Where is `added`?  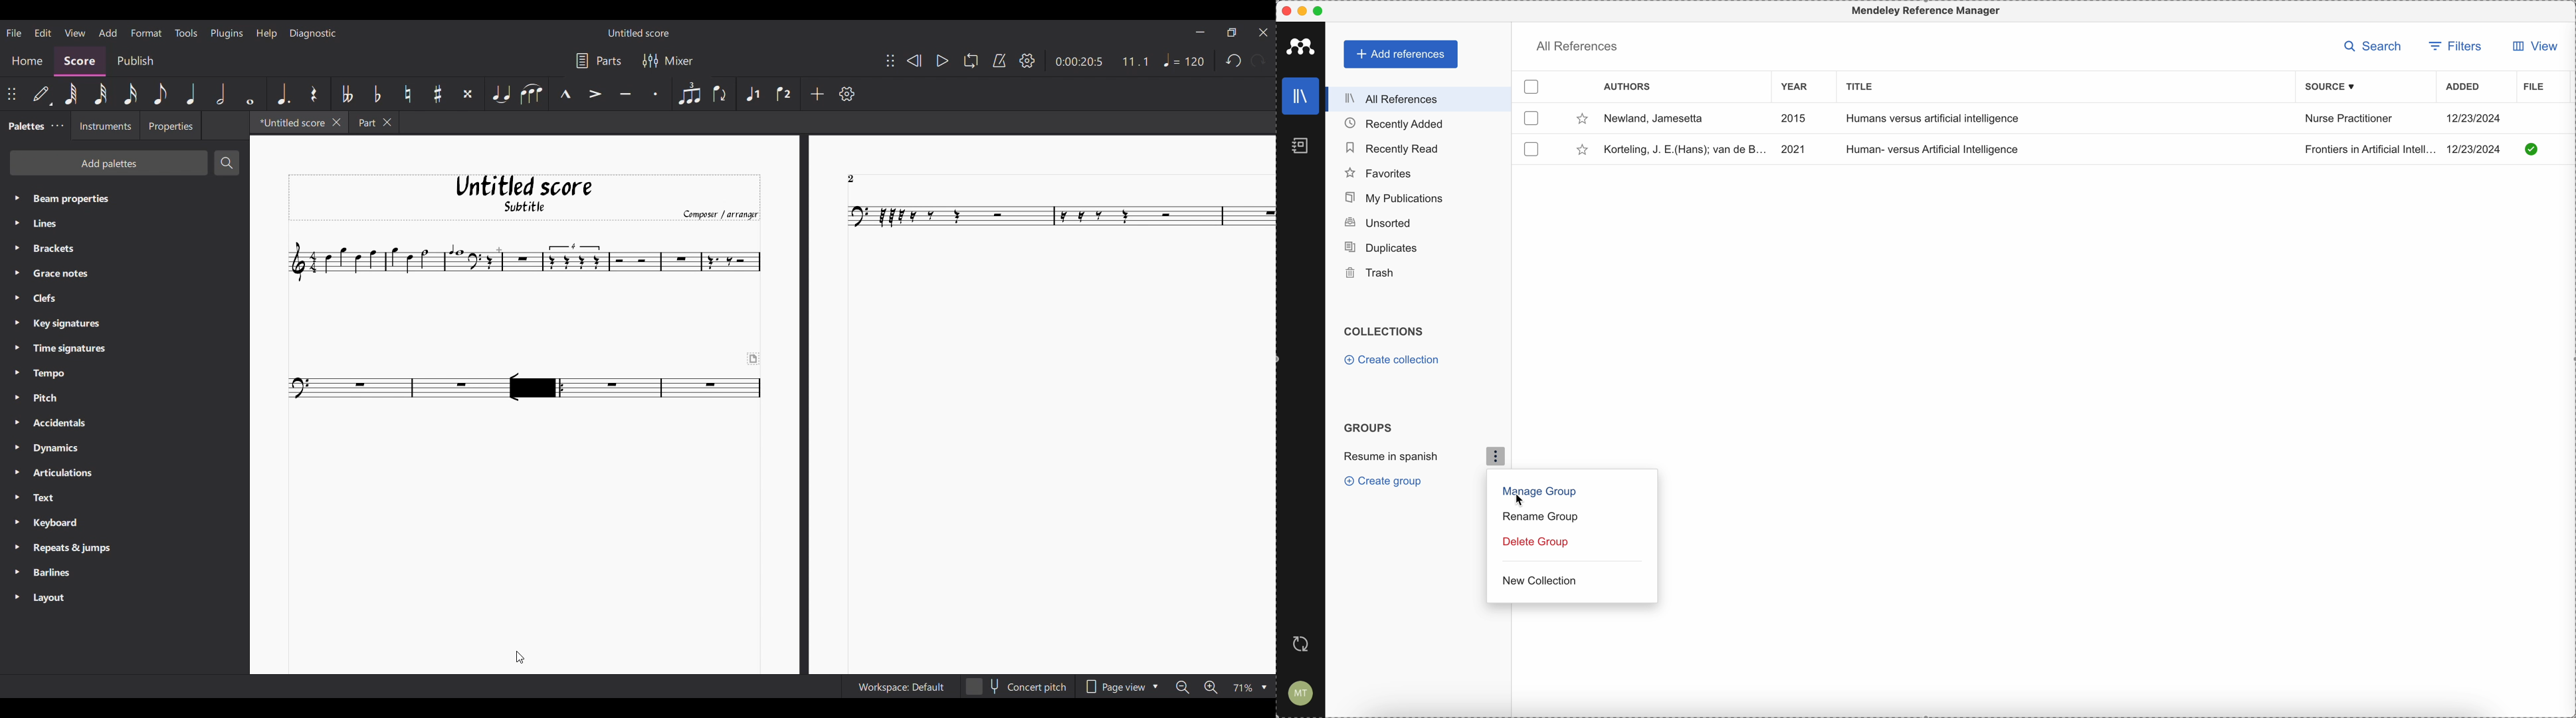 added is located at coordinates (2463, 88).